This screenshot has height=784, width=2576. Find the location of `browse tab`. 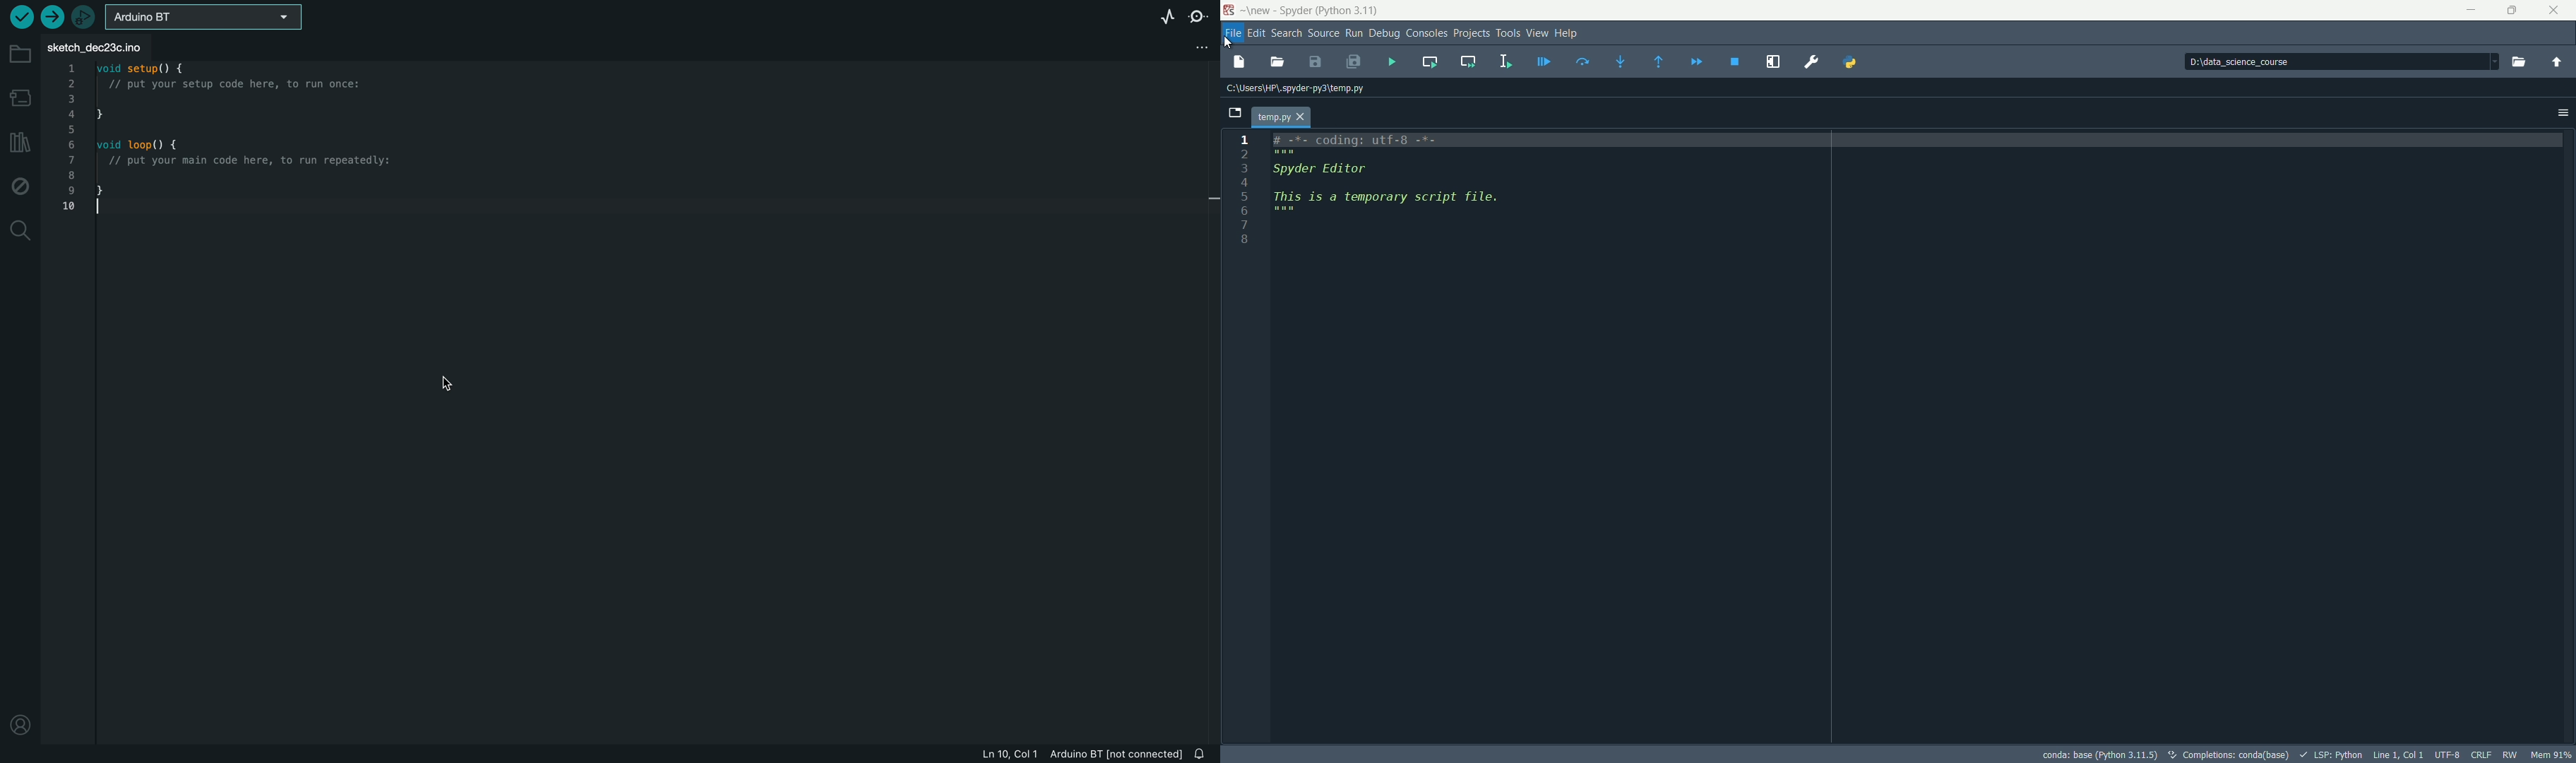

browse tab is located at coordinates (1234, 113).